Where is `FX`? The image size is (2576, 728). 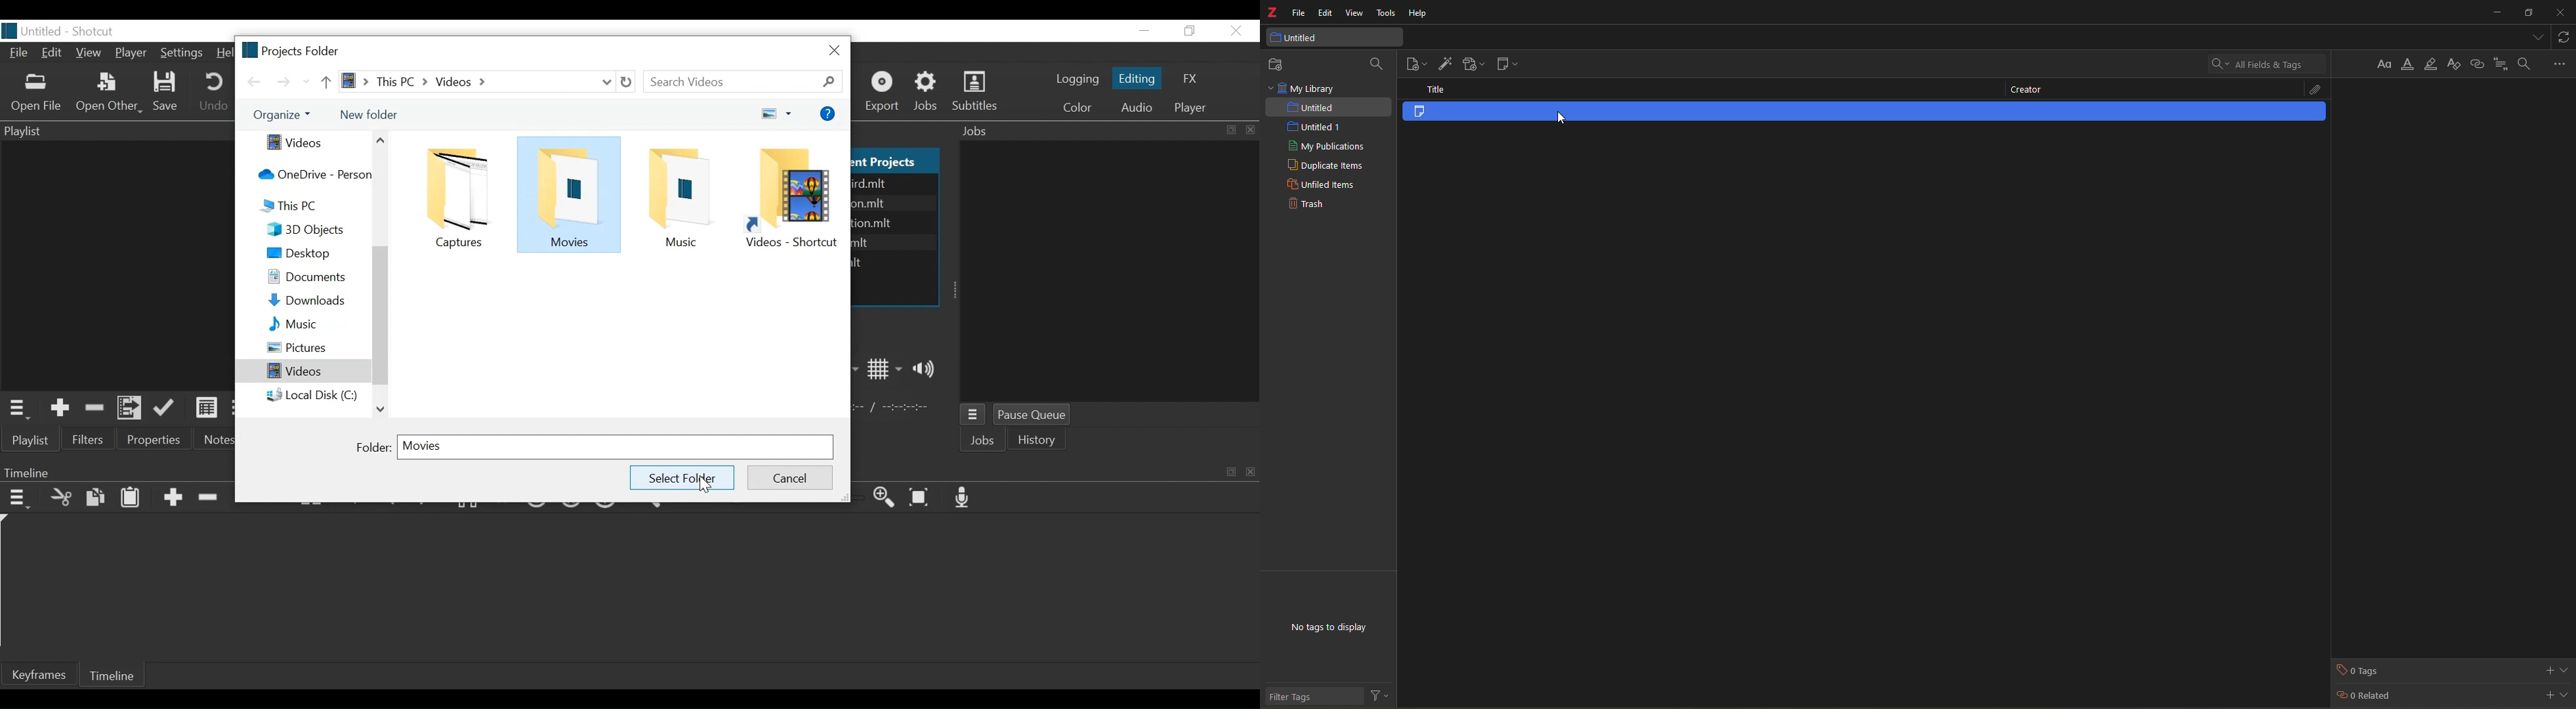 FX is located at coordinates (1191, 79).